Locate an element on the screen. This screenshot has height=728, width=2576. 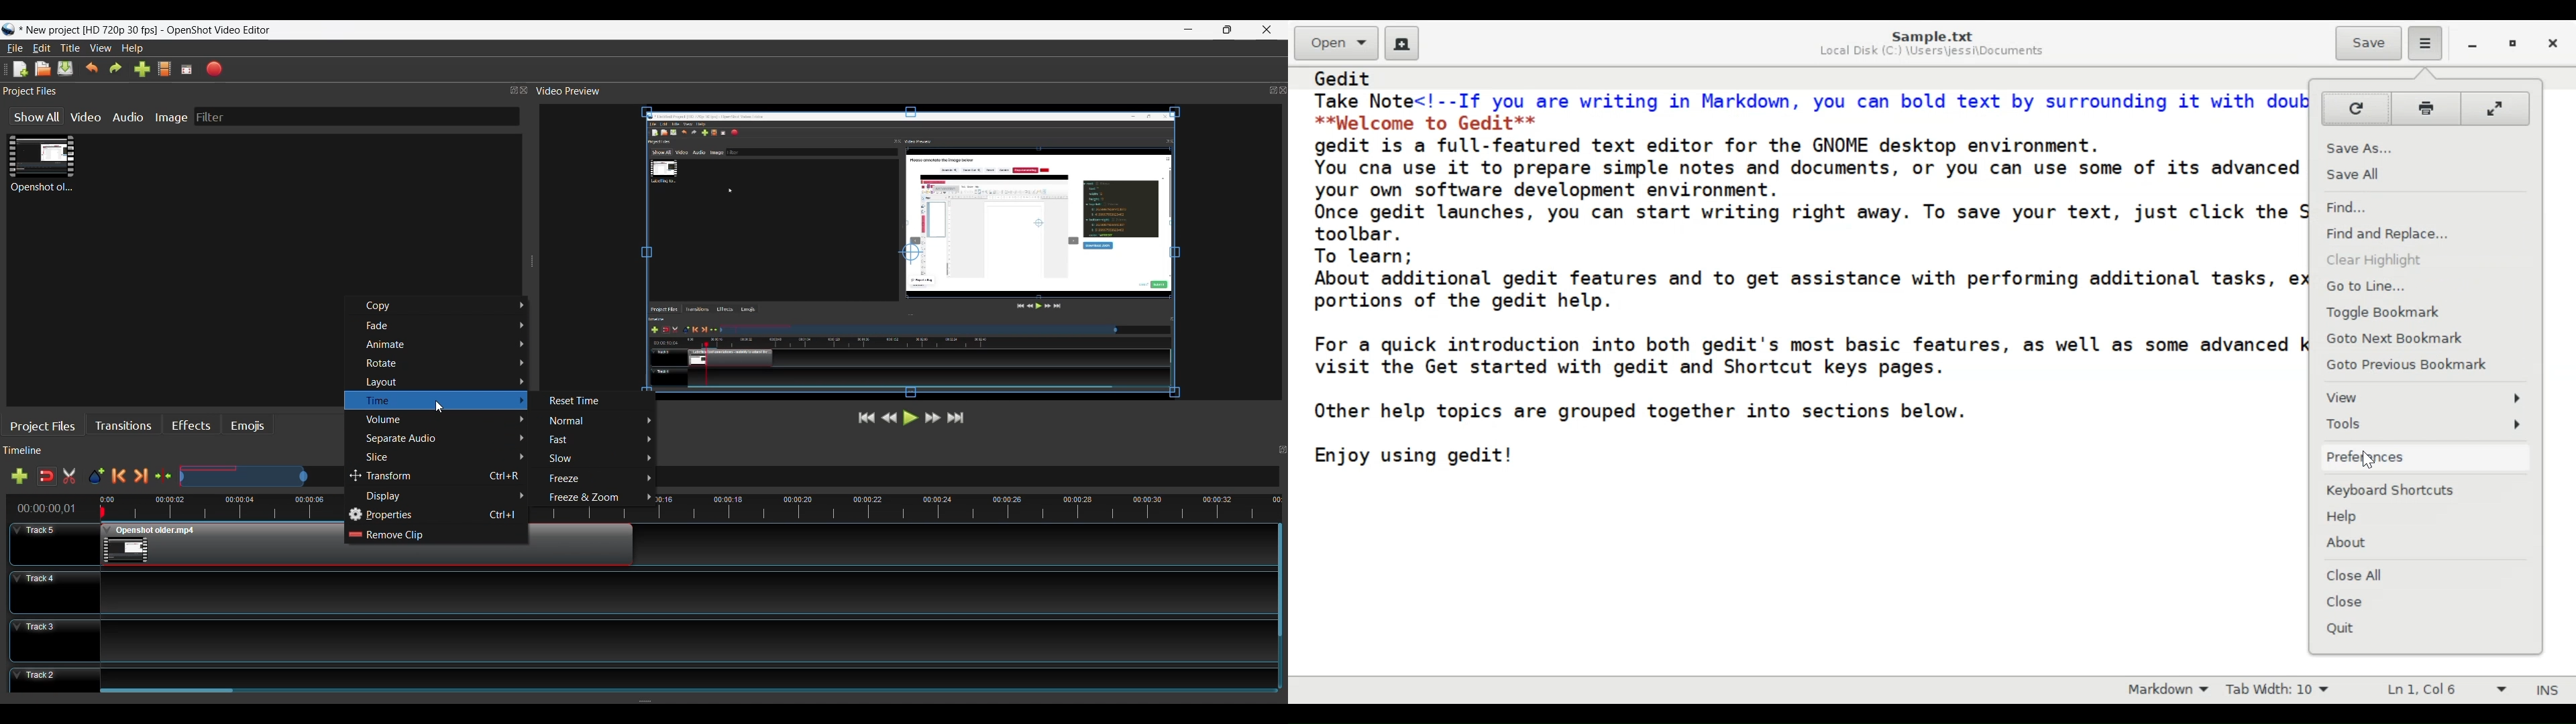
Preferences is located at coordinates (2424, 455).